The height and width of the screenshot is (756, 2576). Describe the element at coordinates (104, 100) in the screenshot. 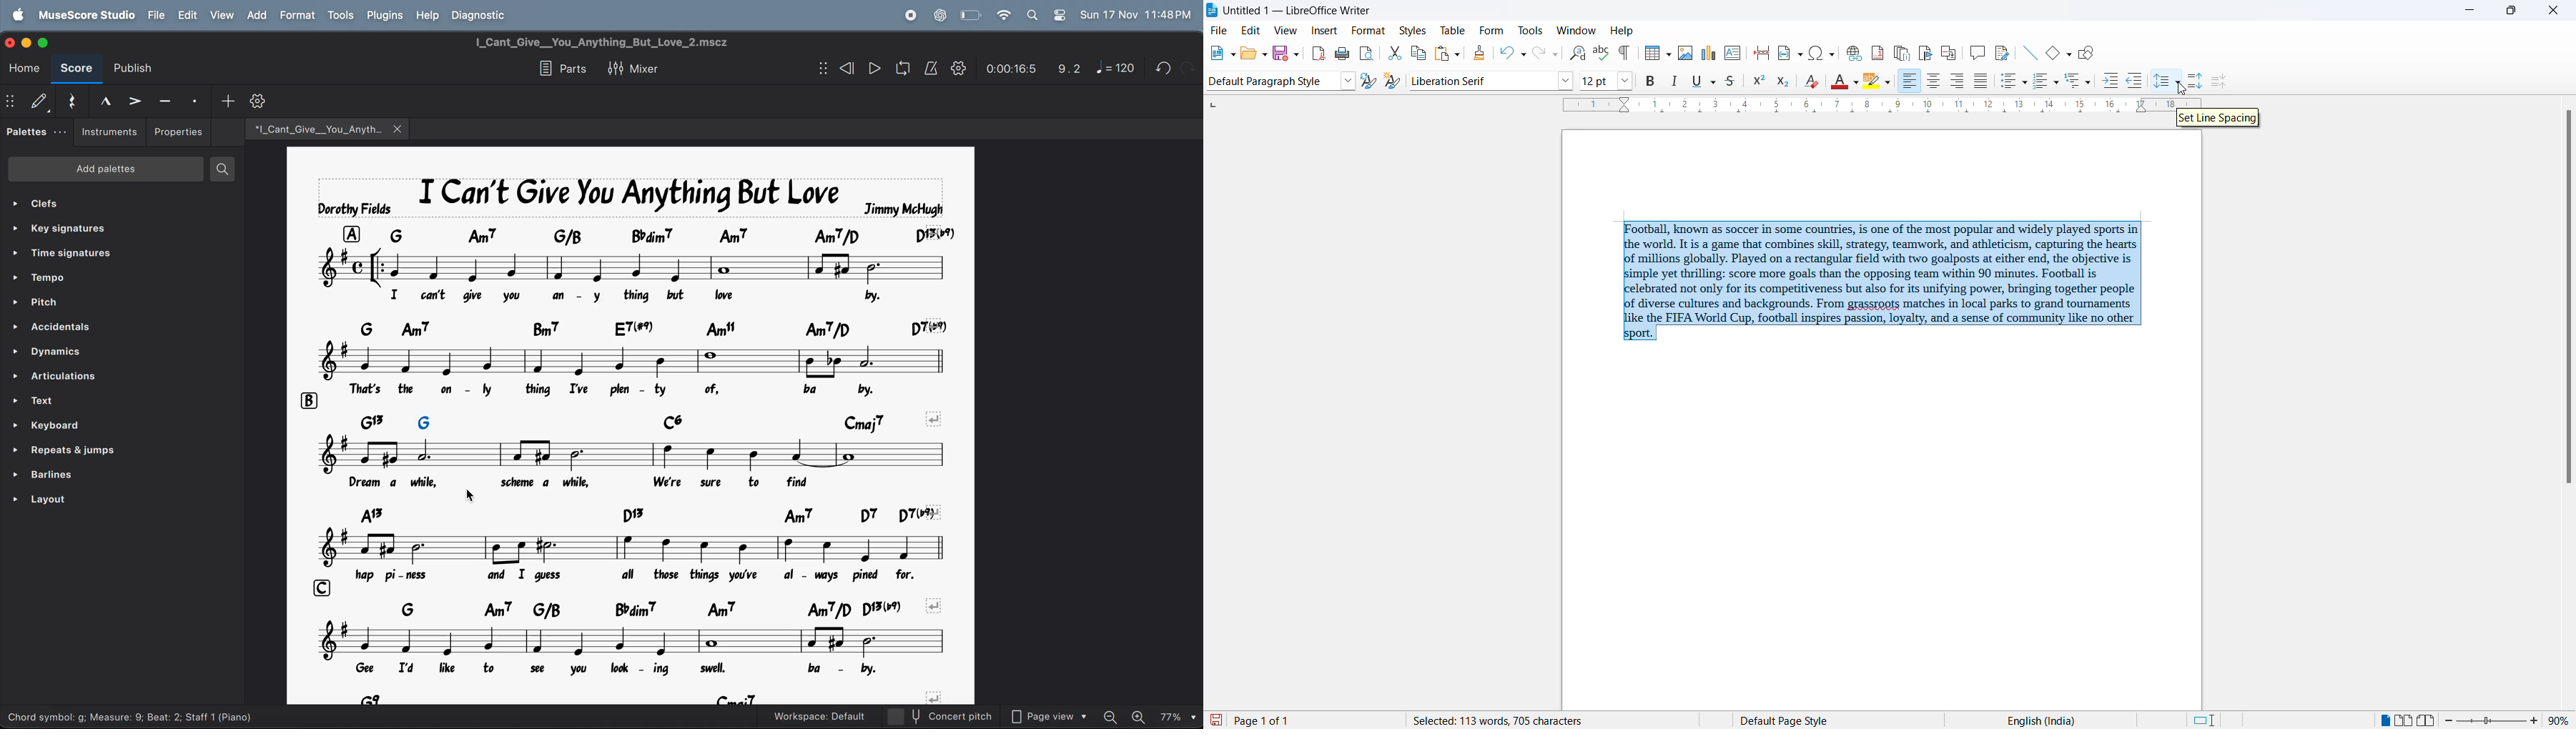

I see `marcato` at that location.